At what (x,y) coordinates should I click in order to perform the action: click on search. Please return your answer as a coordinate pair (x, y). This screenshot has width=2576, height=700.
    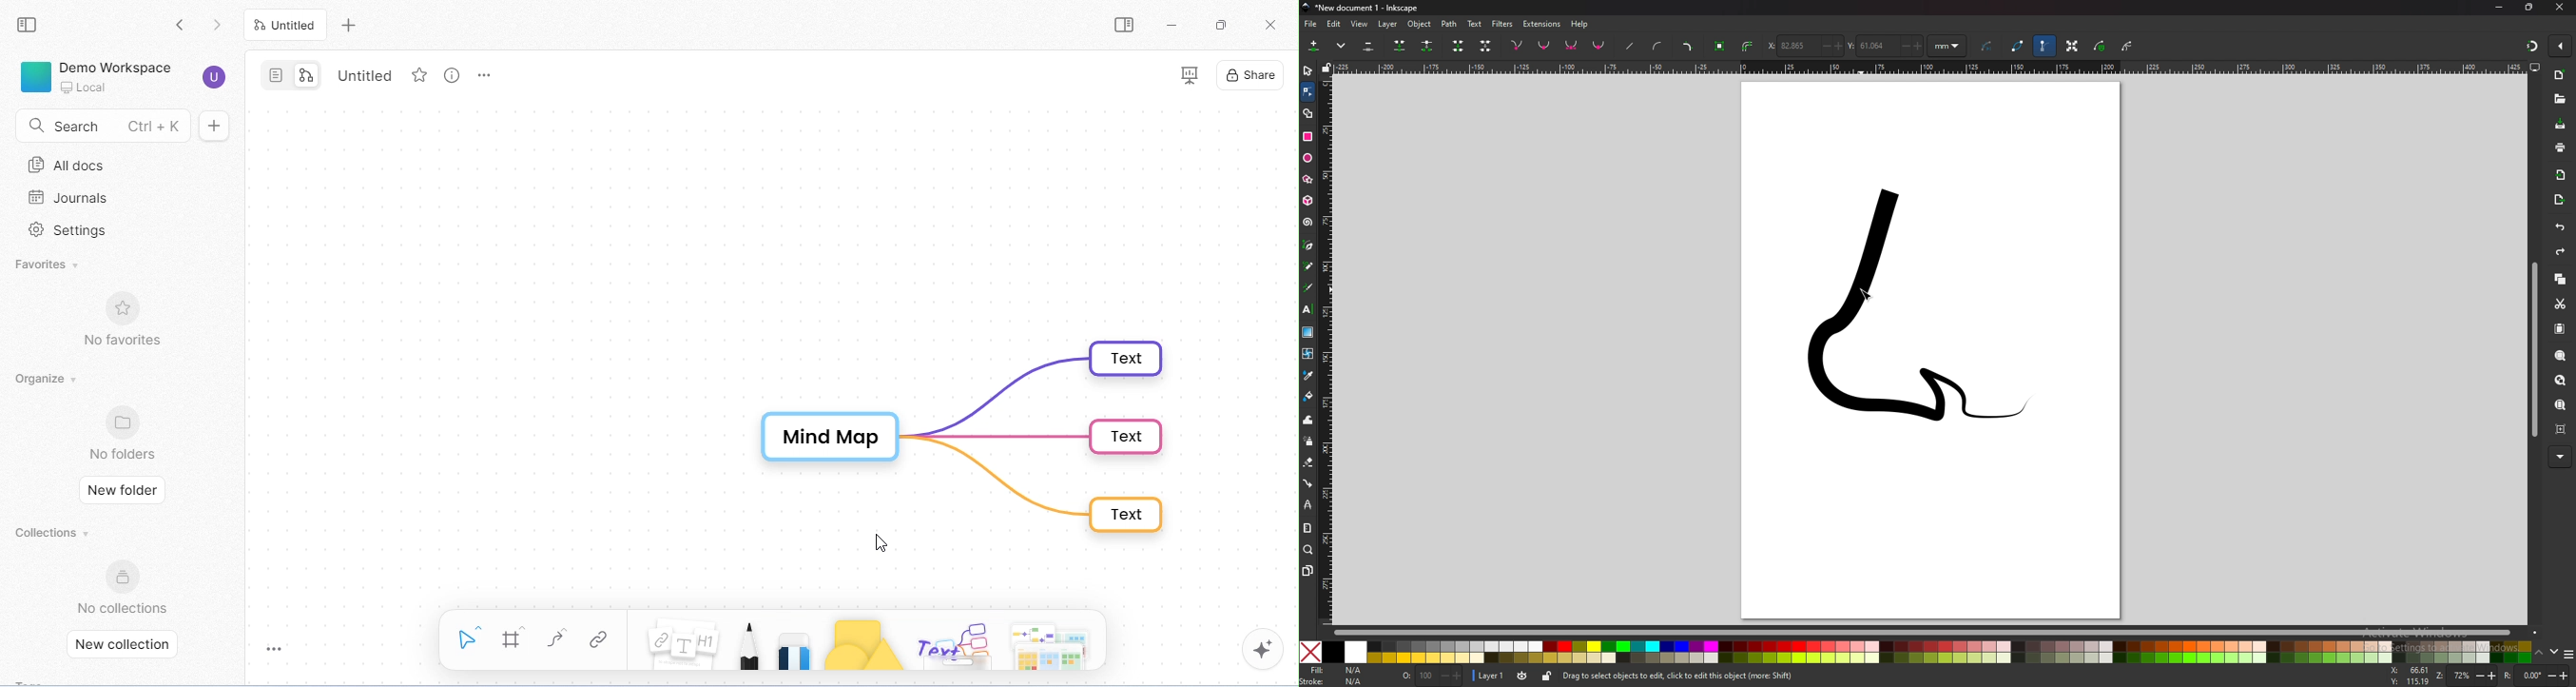
    Looking at the image, I should click on (98, 127).